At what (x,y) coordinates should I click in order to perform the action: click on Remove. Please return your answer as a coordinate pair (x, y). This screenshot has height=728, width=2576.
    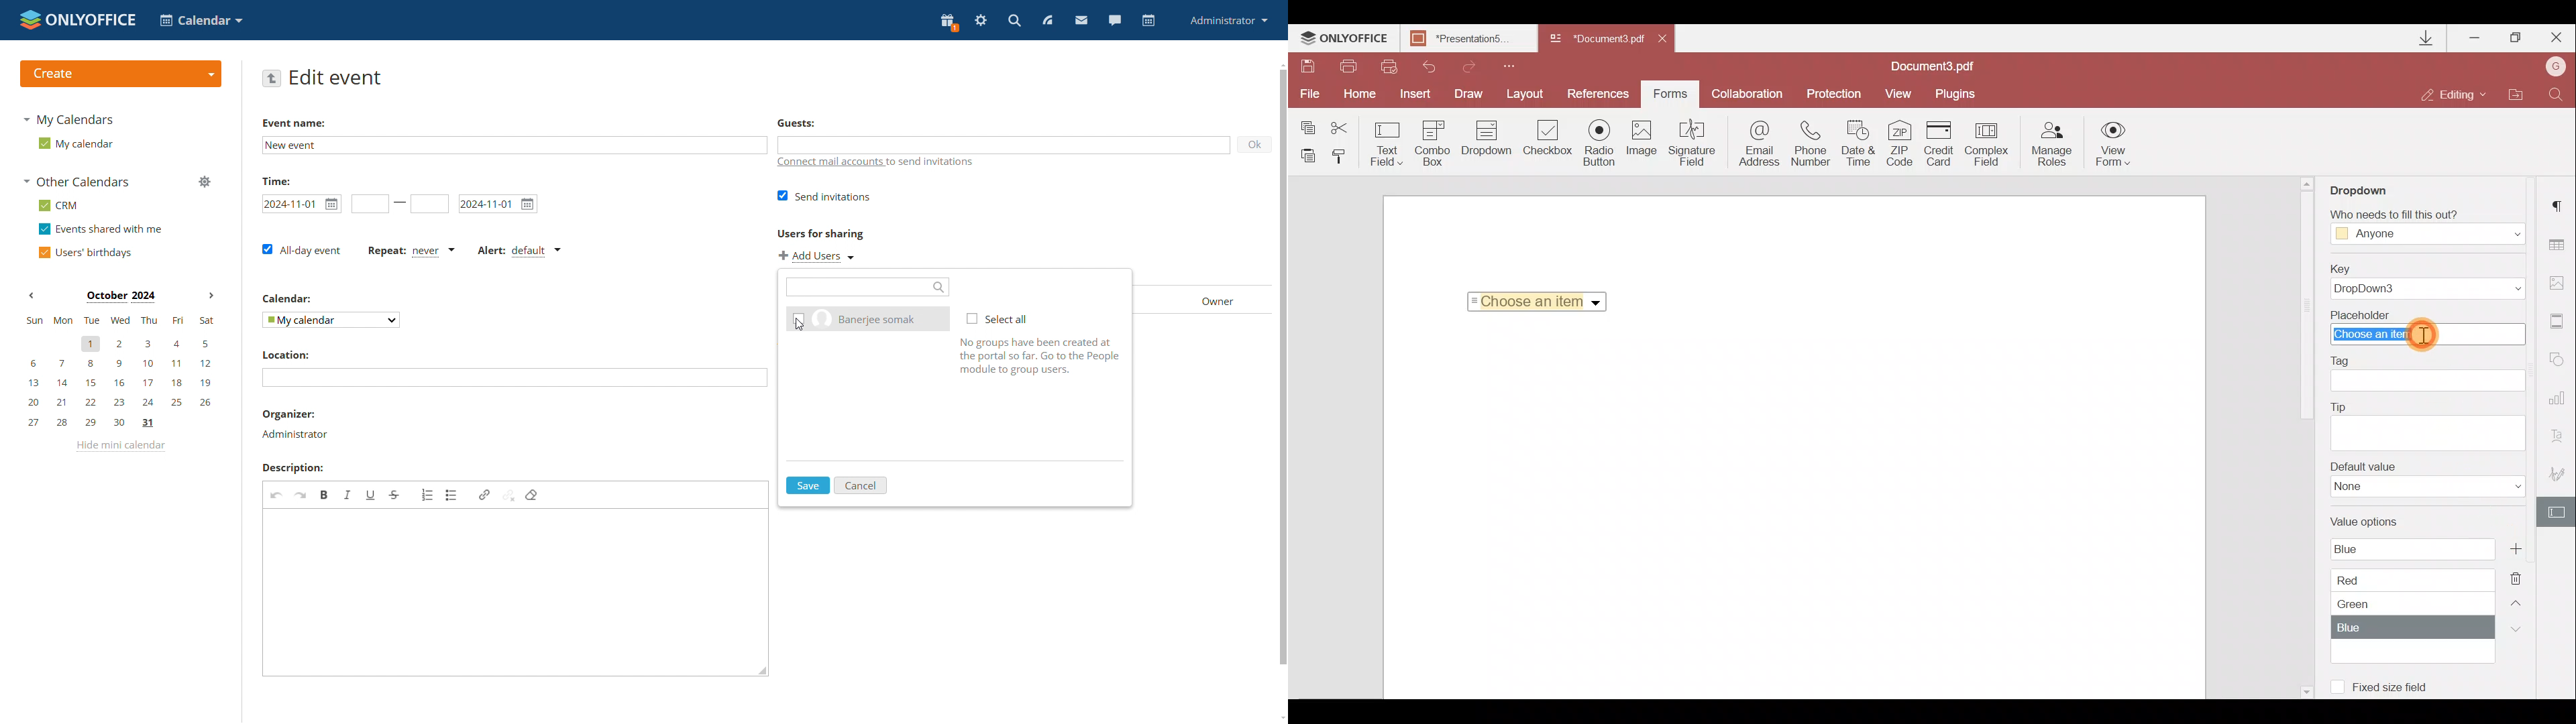
    Looking at the image, I should click on (2519, 575).